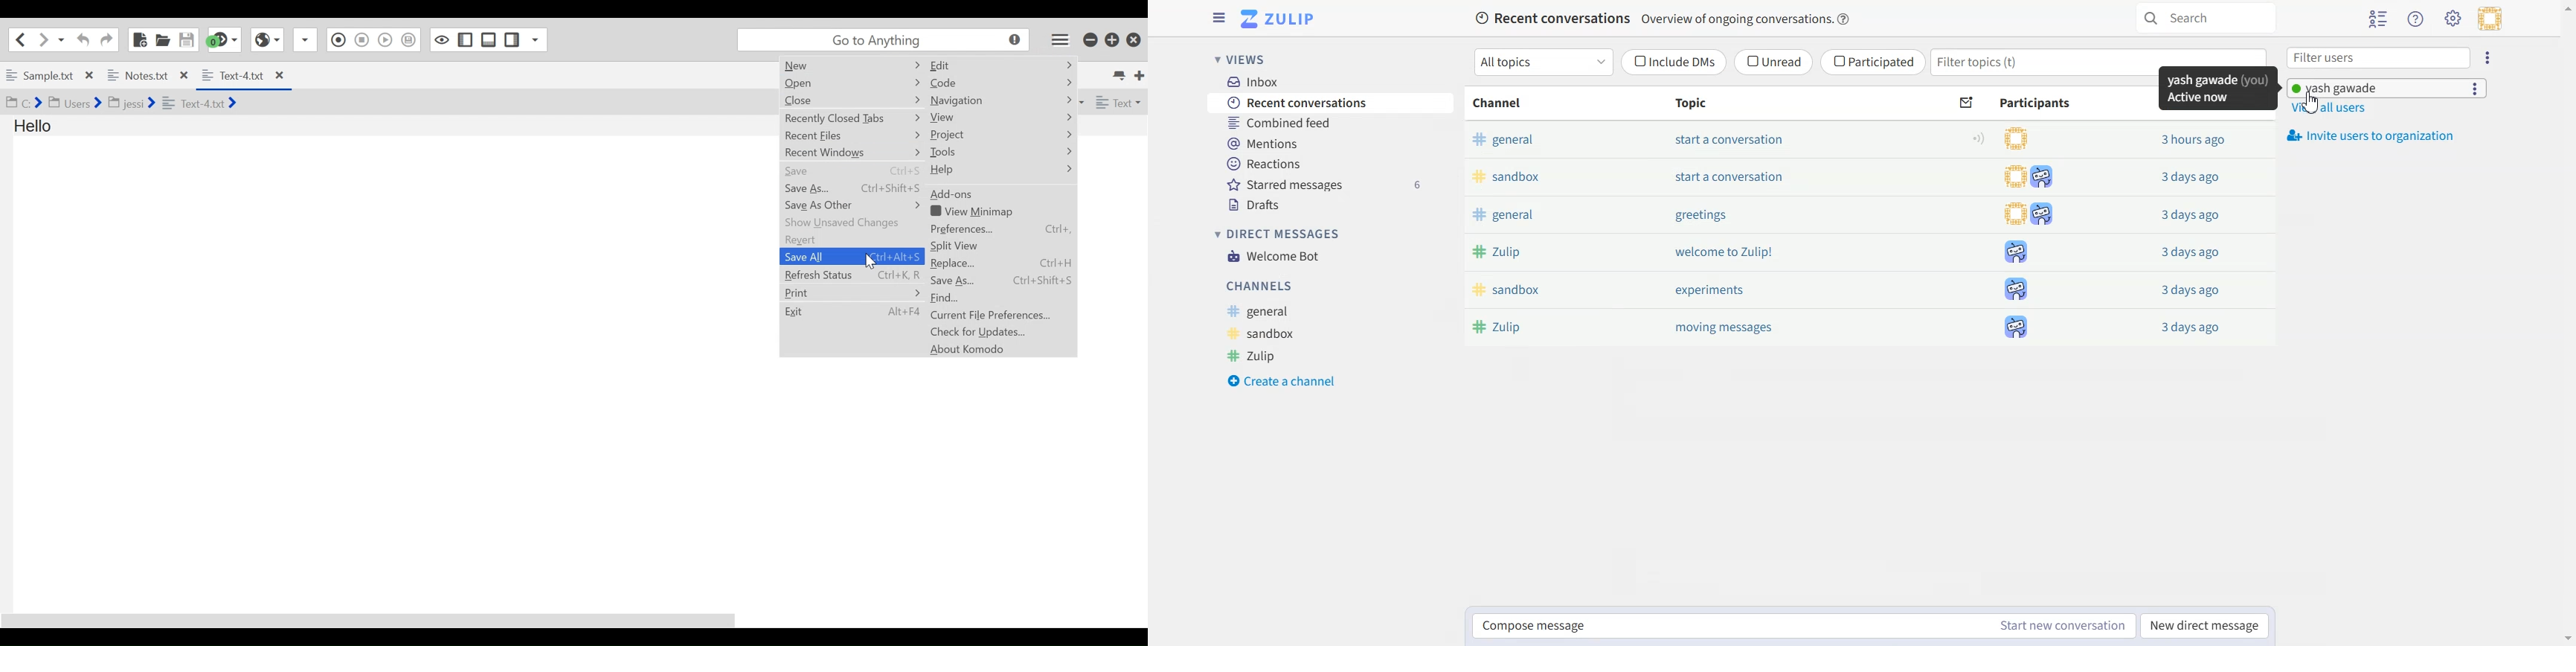 The width and height of the screenshot is (2576, 672). I want to click on Sort by unread messages, so click(1962, 103).